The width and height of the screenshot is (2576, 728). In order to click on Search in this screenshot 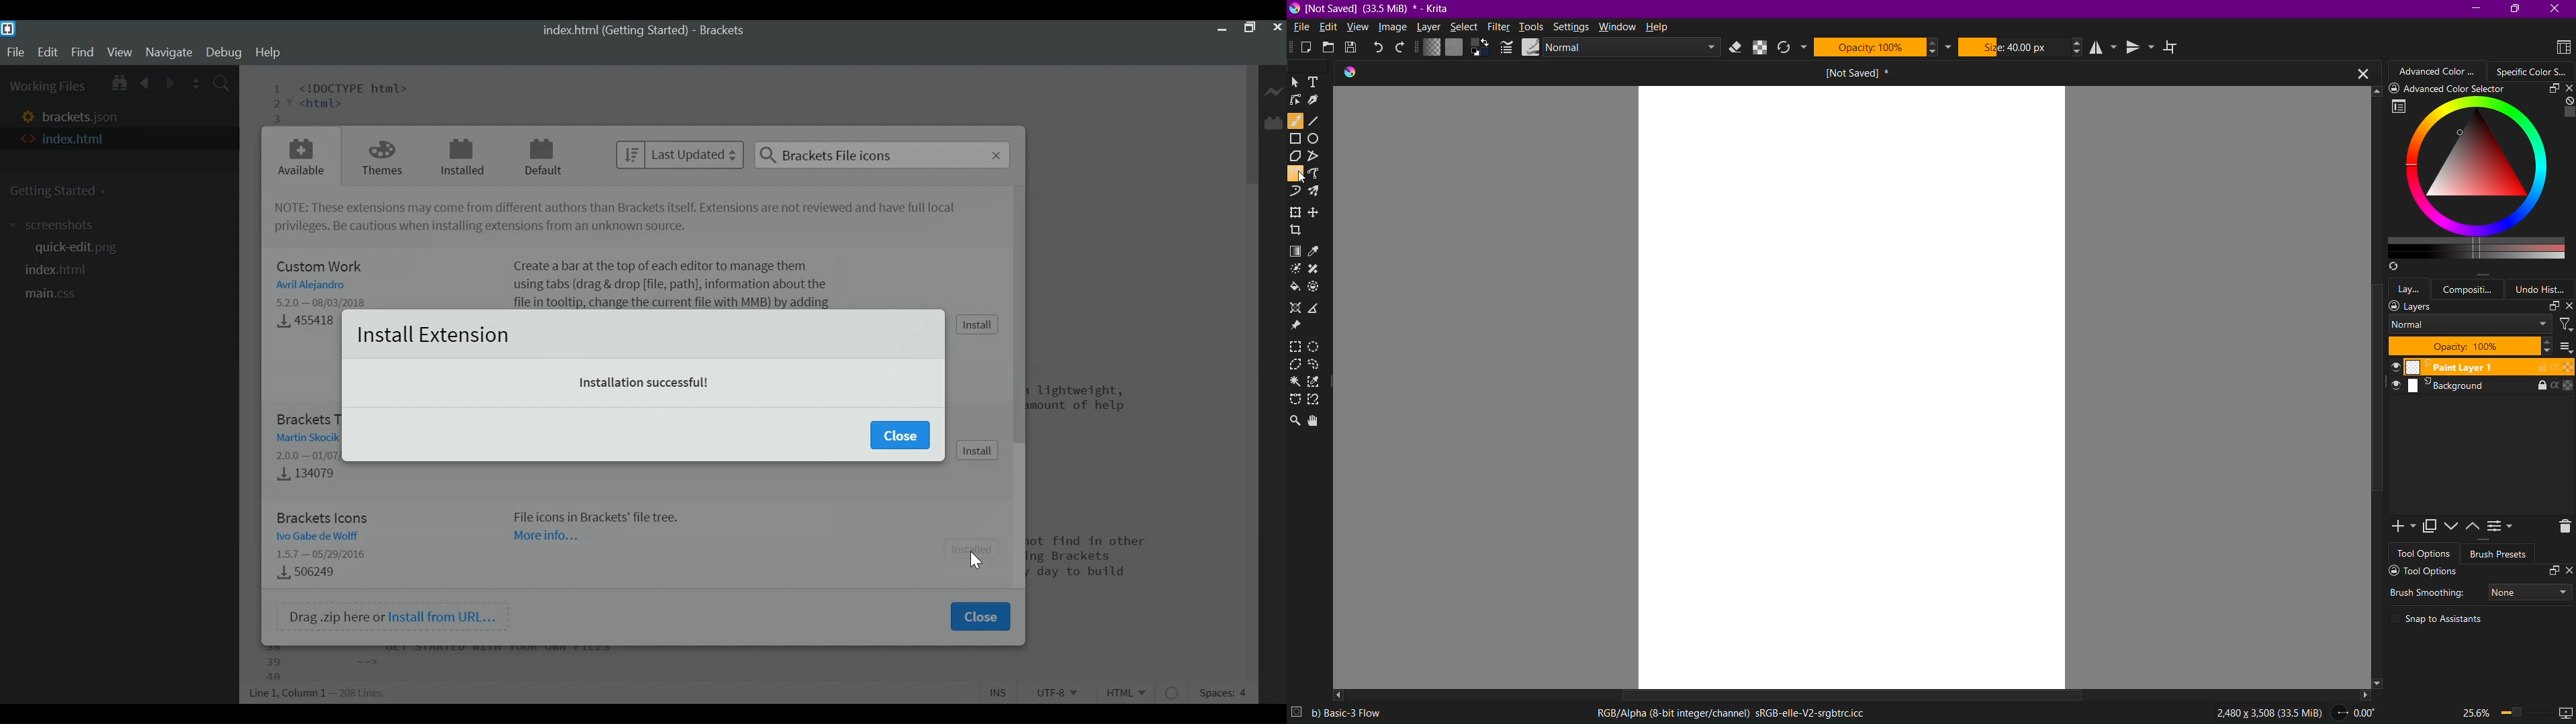, I will do `click(882, 154)`.